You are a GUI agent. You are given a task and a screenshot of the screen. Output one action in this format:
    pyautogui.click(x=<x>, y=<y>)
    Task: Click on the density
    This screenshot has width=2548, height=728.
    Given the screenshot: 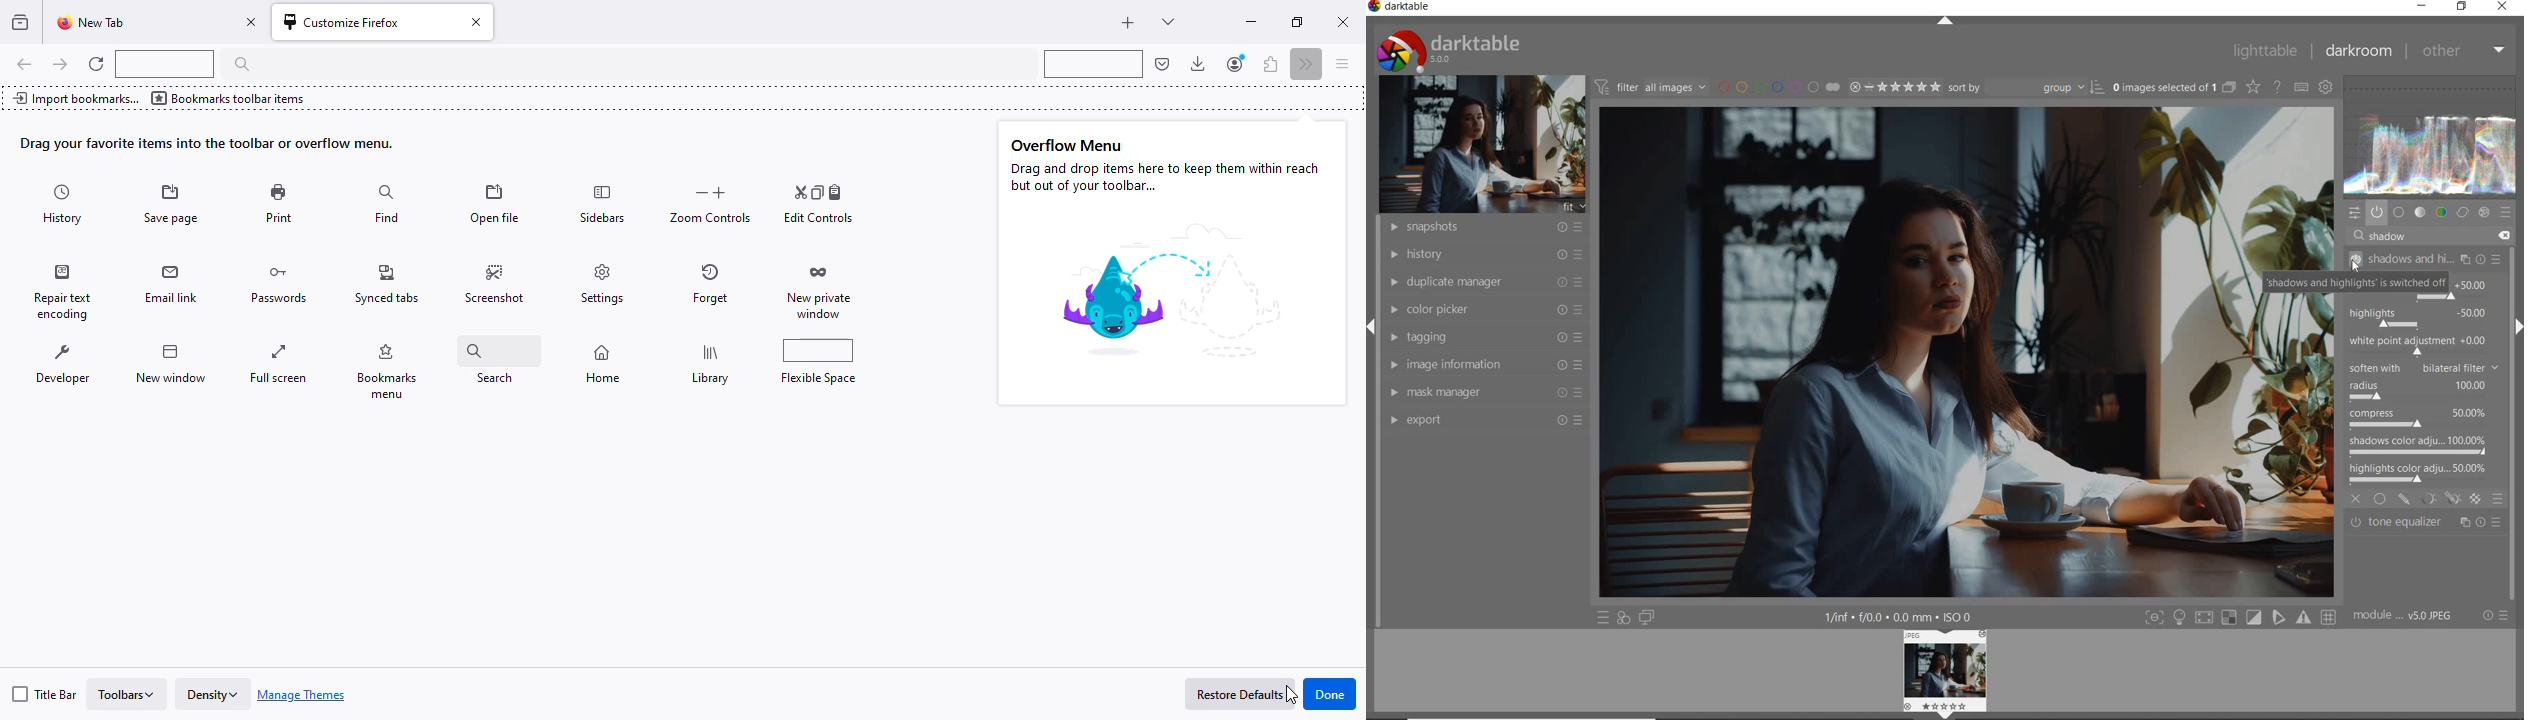 What is the action you would take?
    pyautogui.click(x=211, y=694)
    